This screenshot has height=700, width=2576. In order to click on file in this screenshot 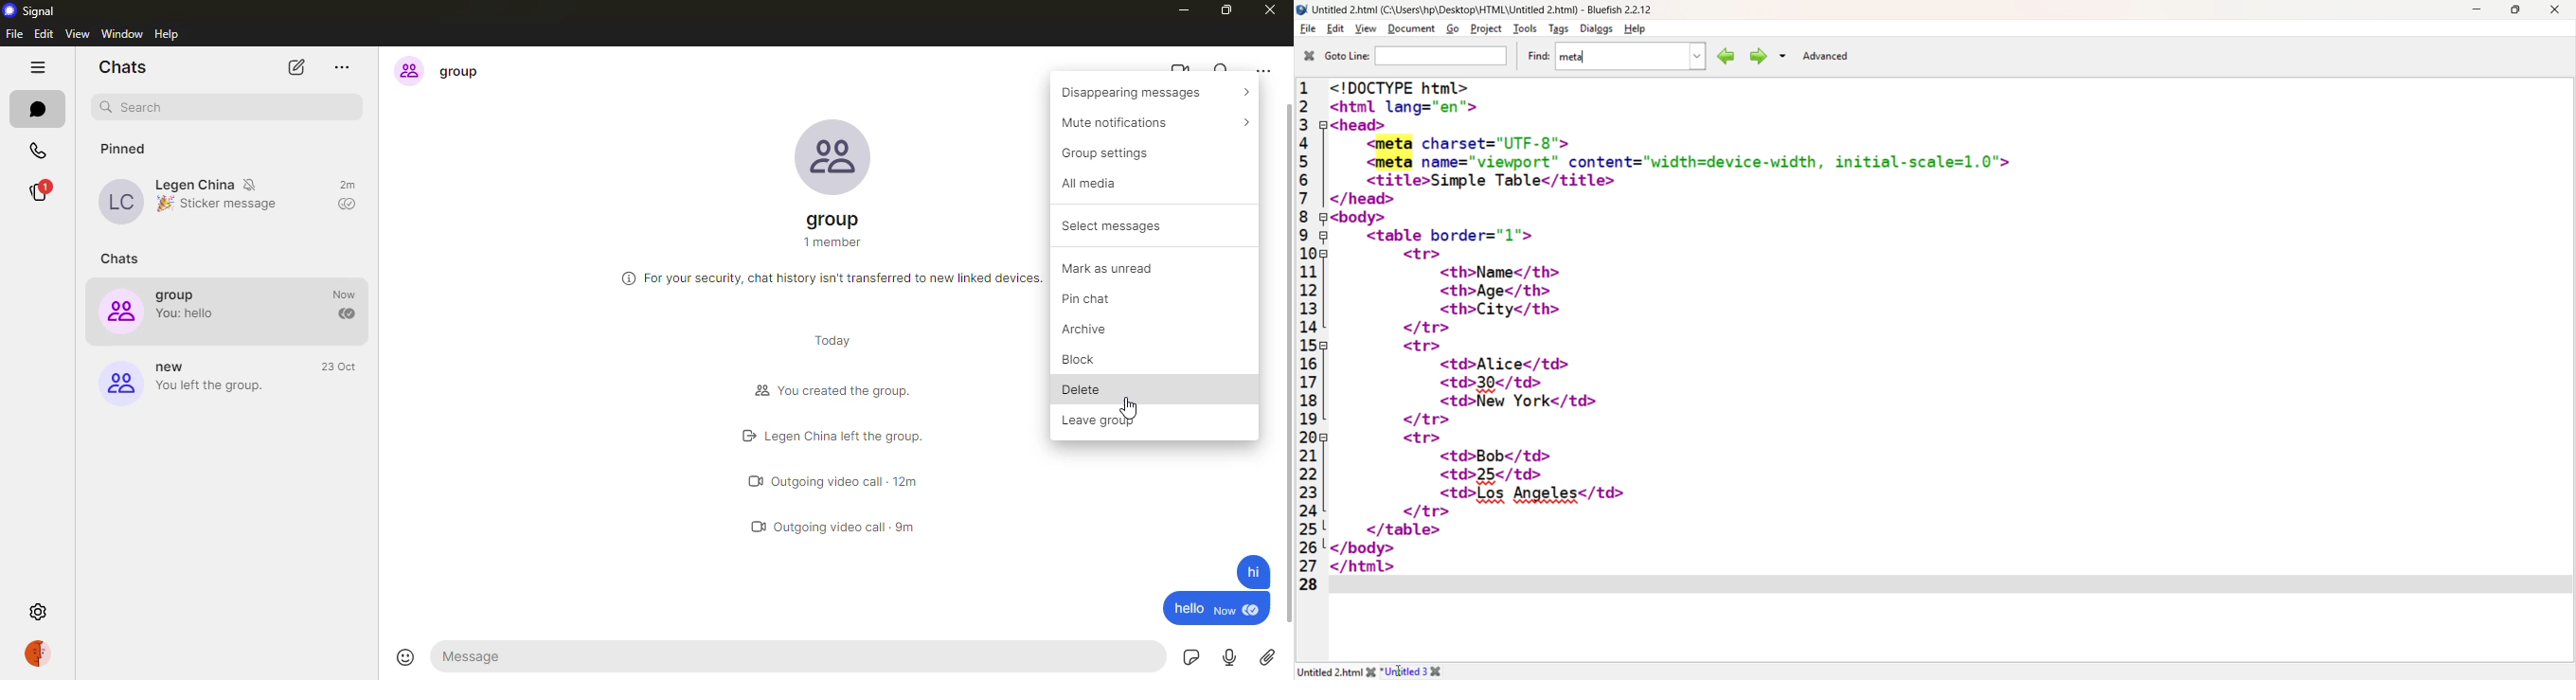, I will do `click(14, 34)`.